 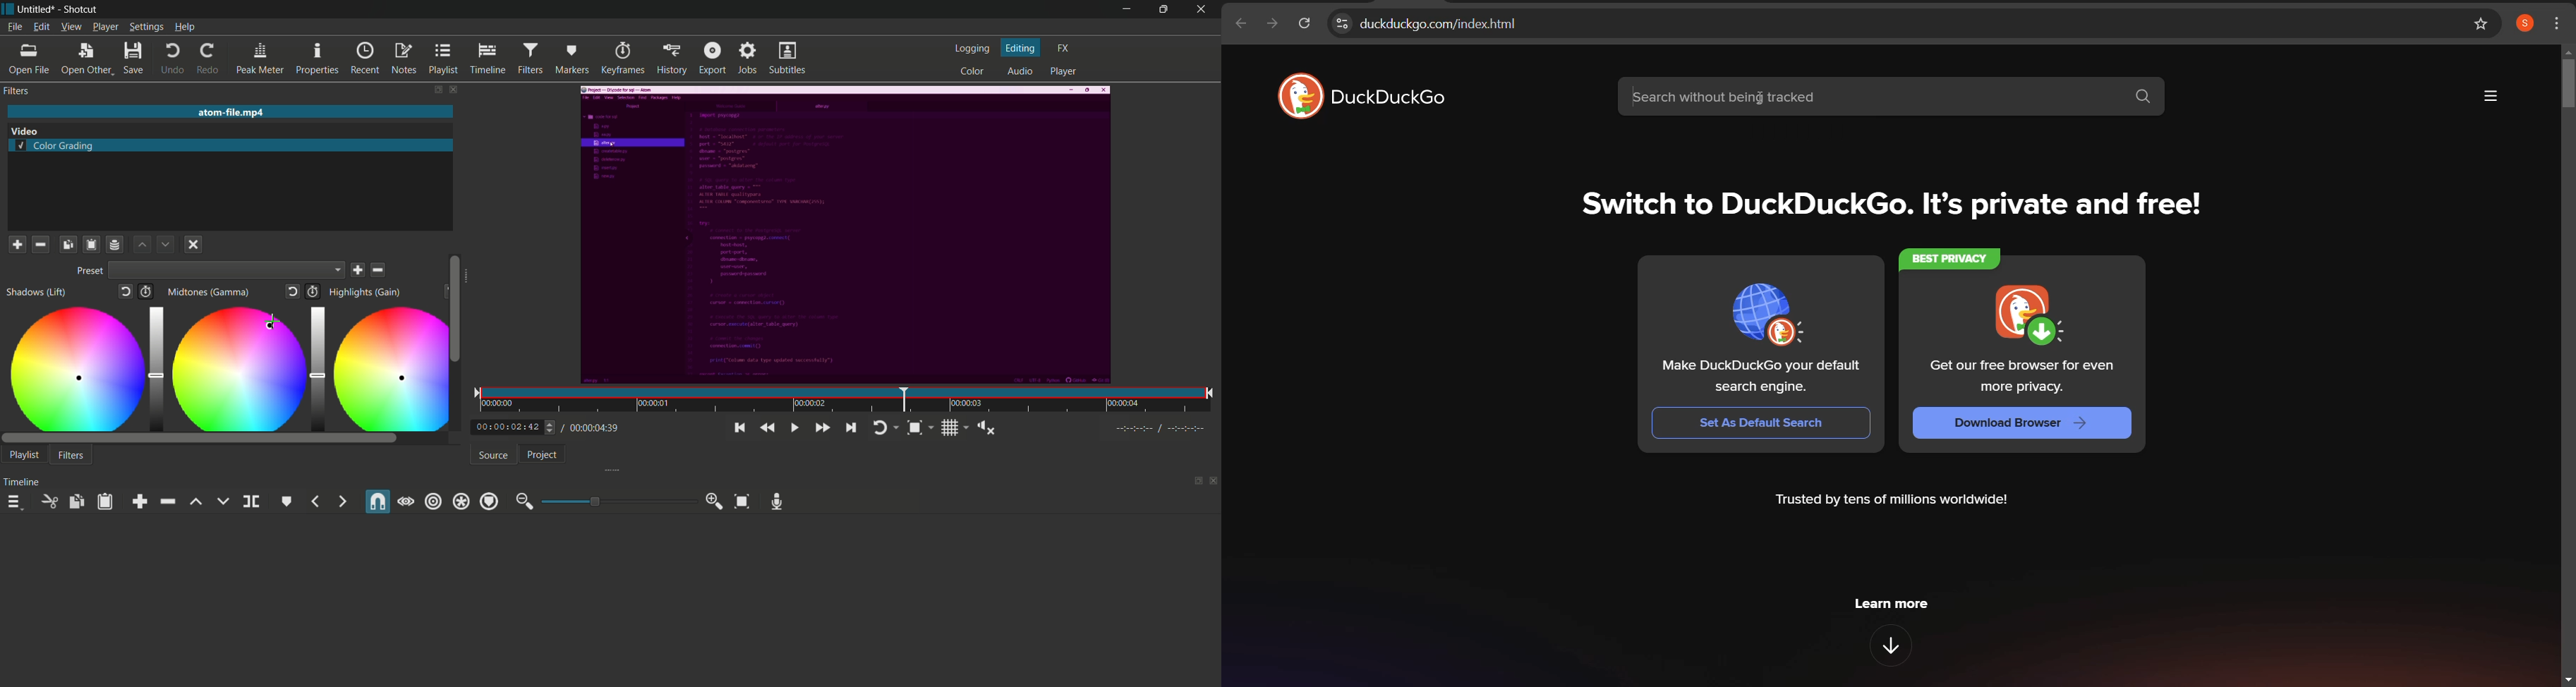 I want to click on Close, so click(x=192, y=246).